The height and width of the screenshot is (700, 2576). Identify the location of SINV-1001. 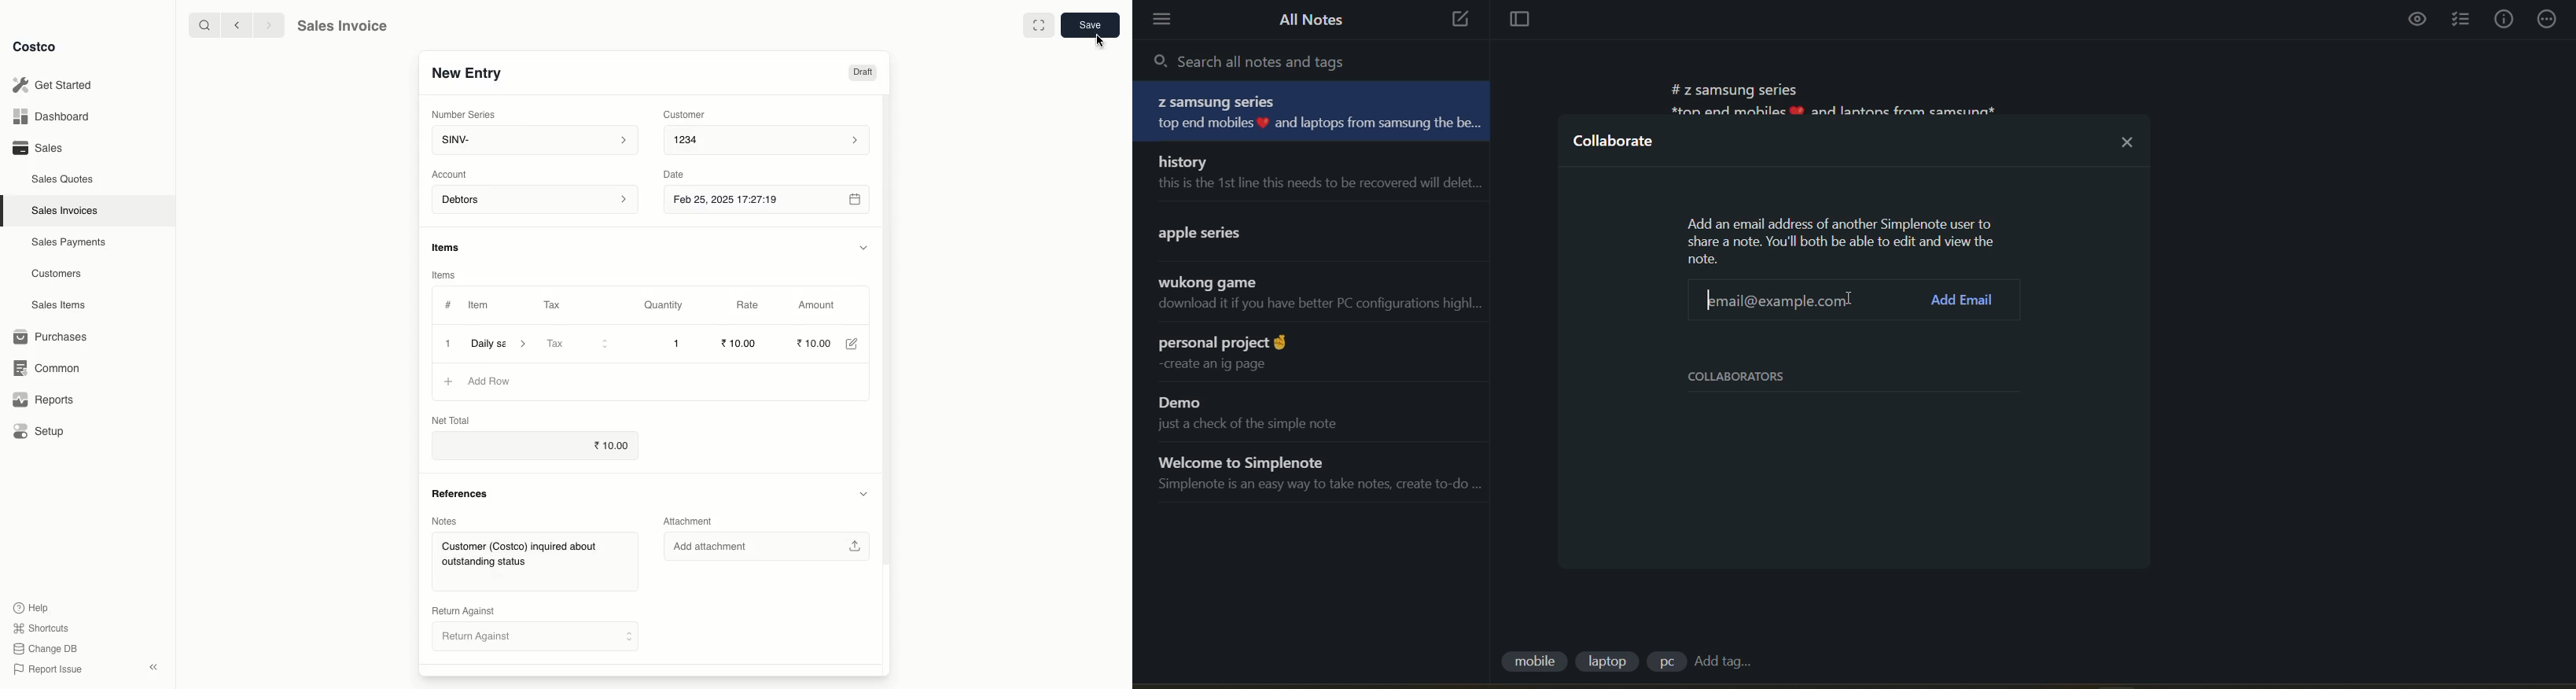
(474, 72).